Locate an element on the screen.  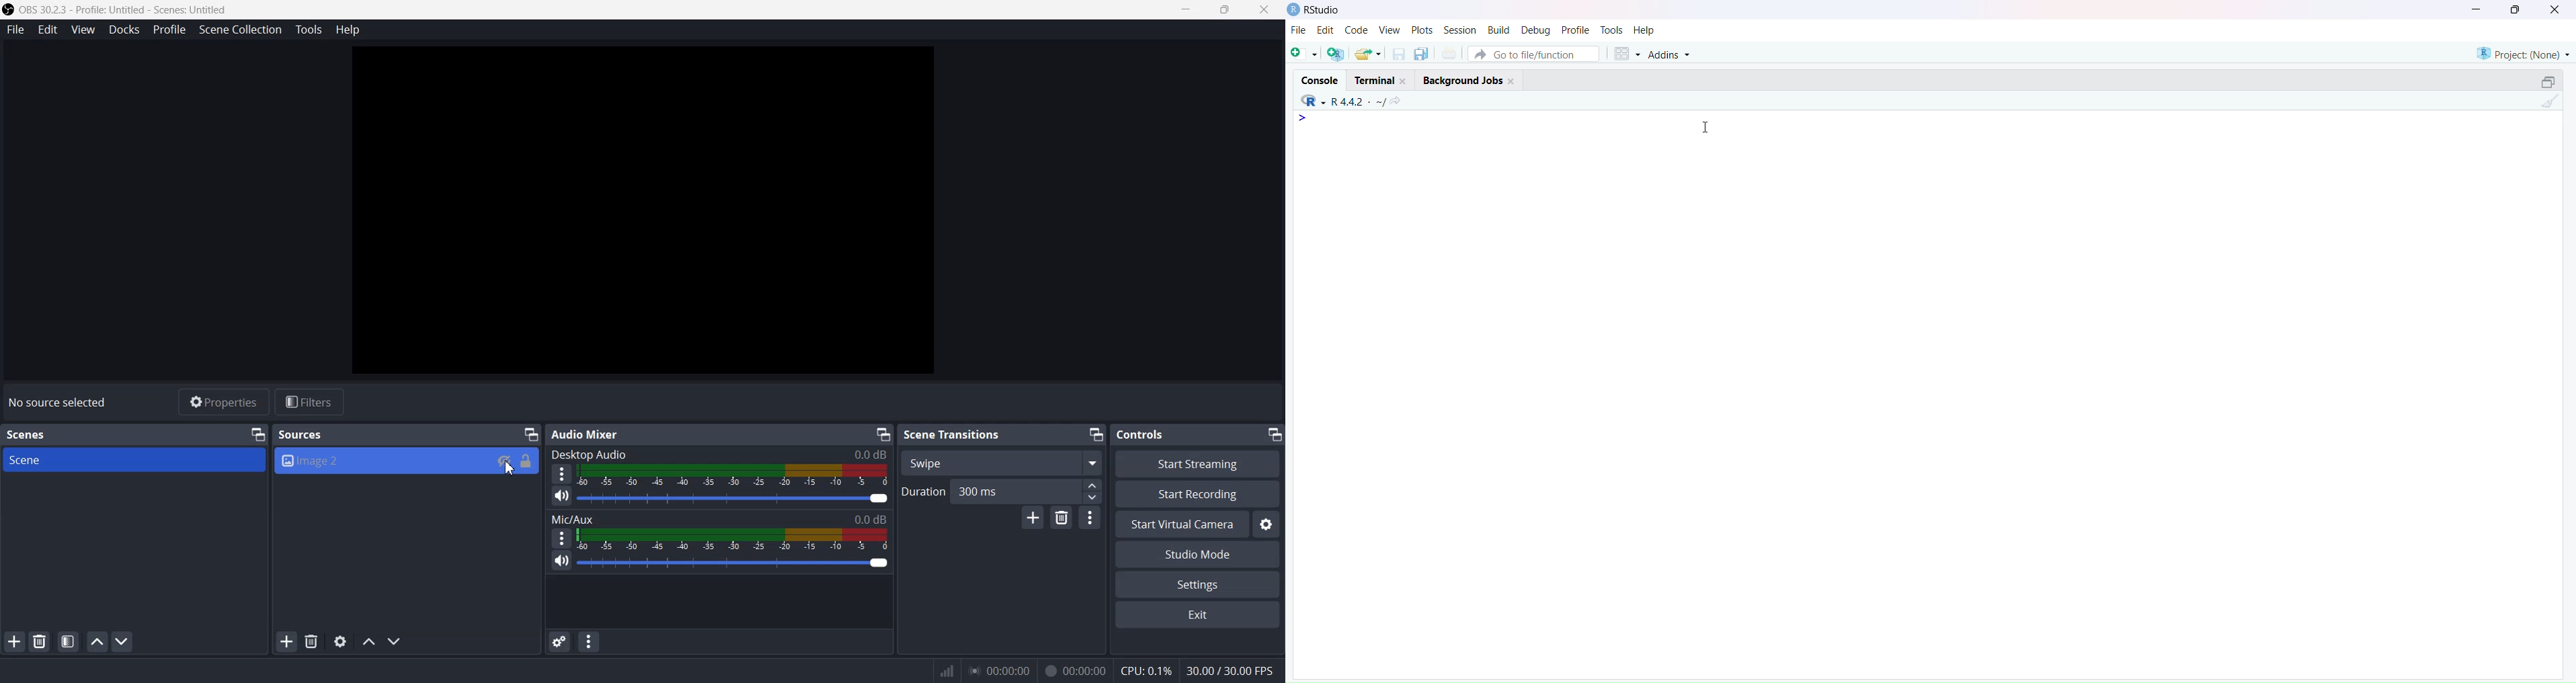
go to file/function is located at coordinates (1533, 54).